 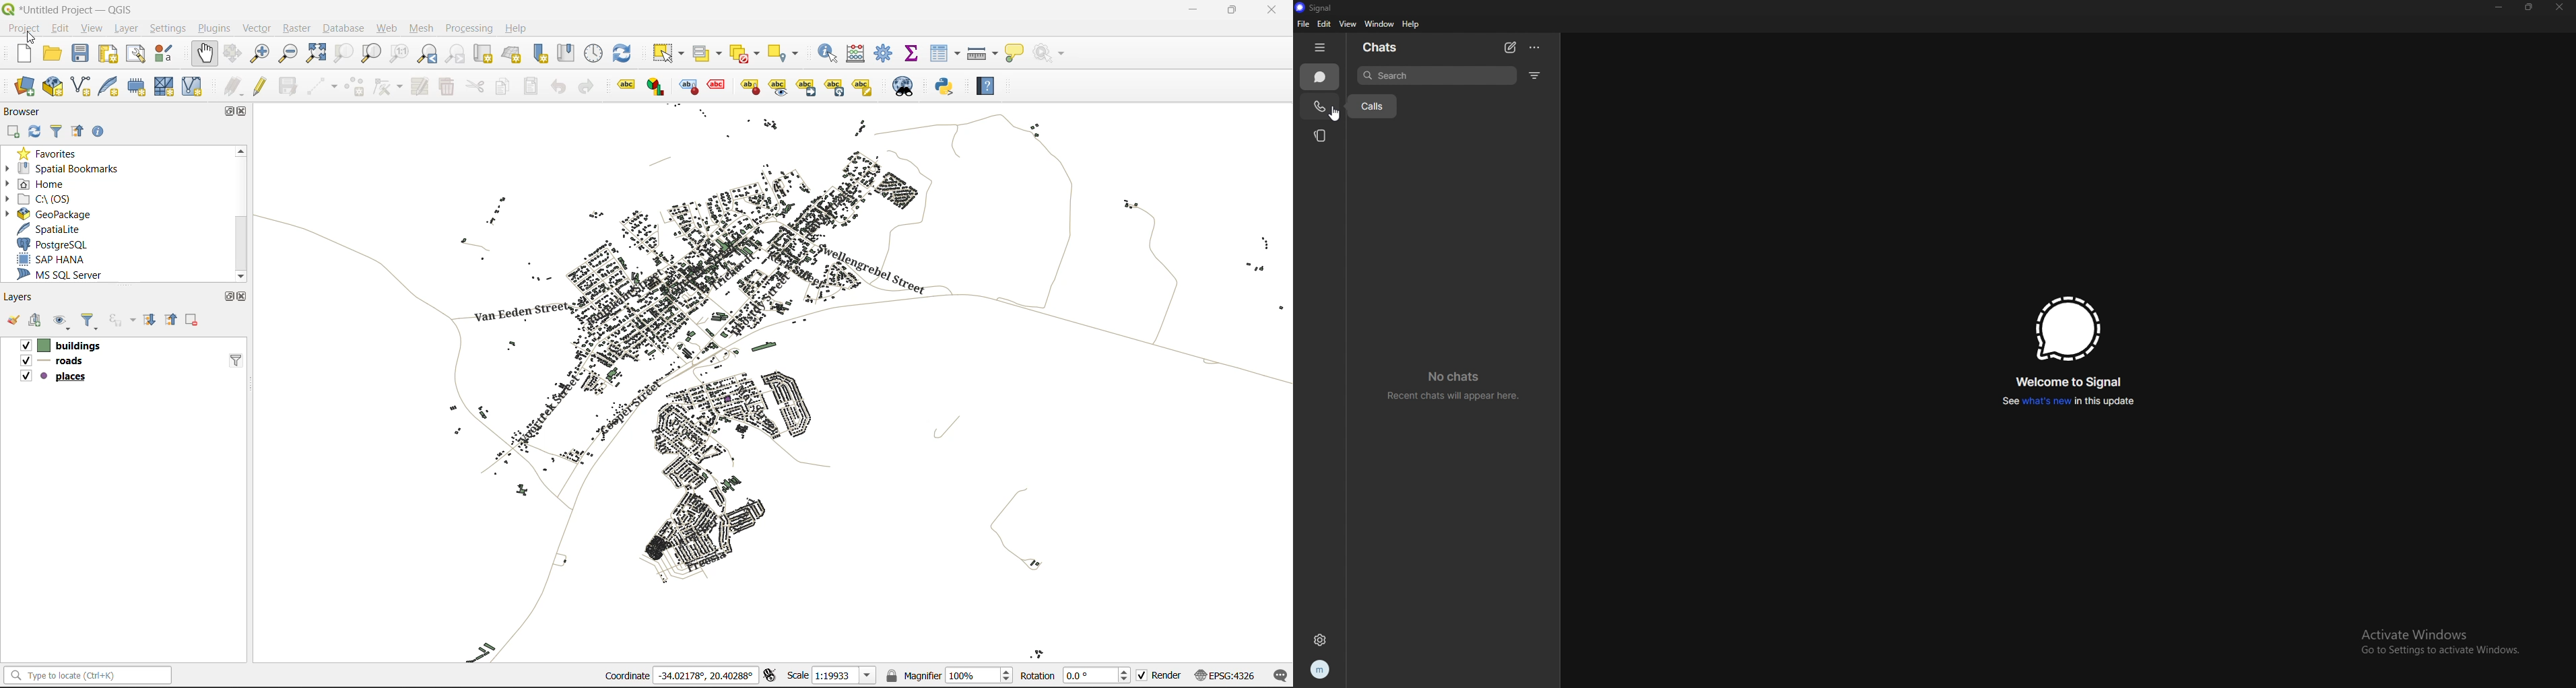 I want to click on minimize, so click(x=1192, y=10).